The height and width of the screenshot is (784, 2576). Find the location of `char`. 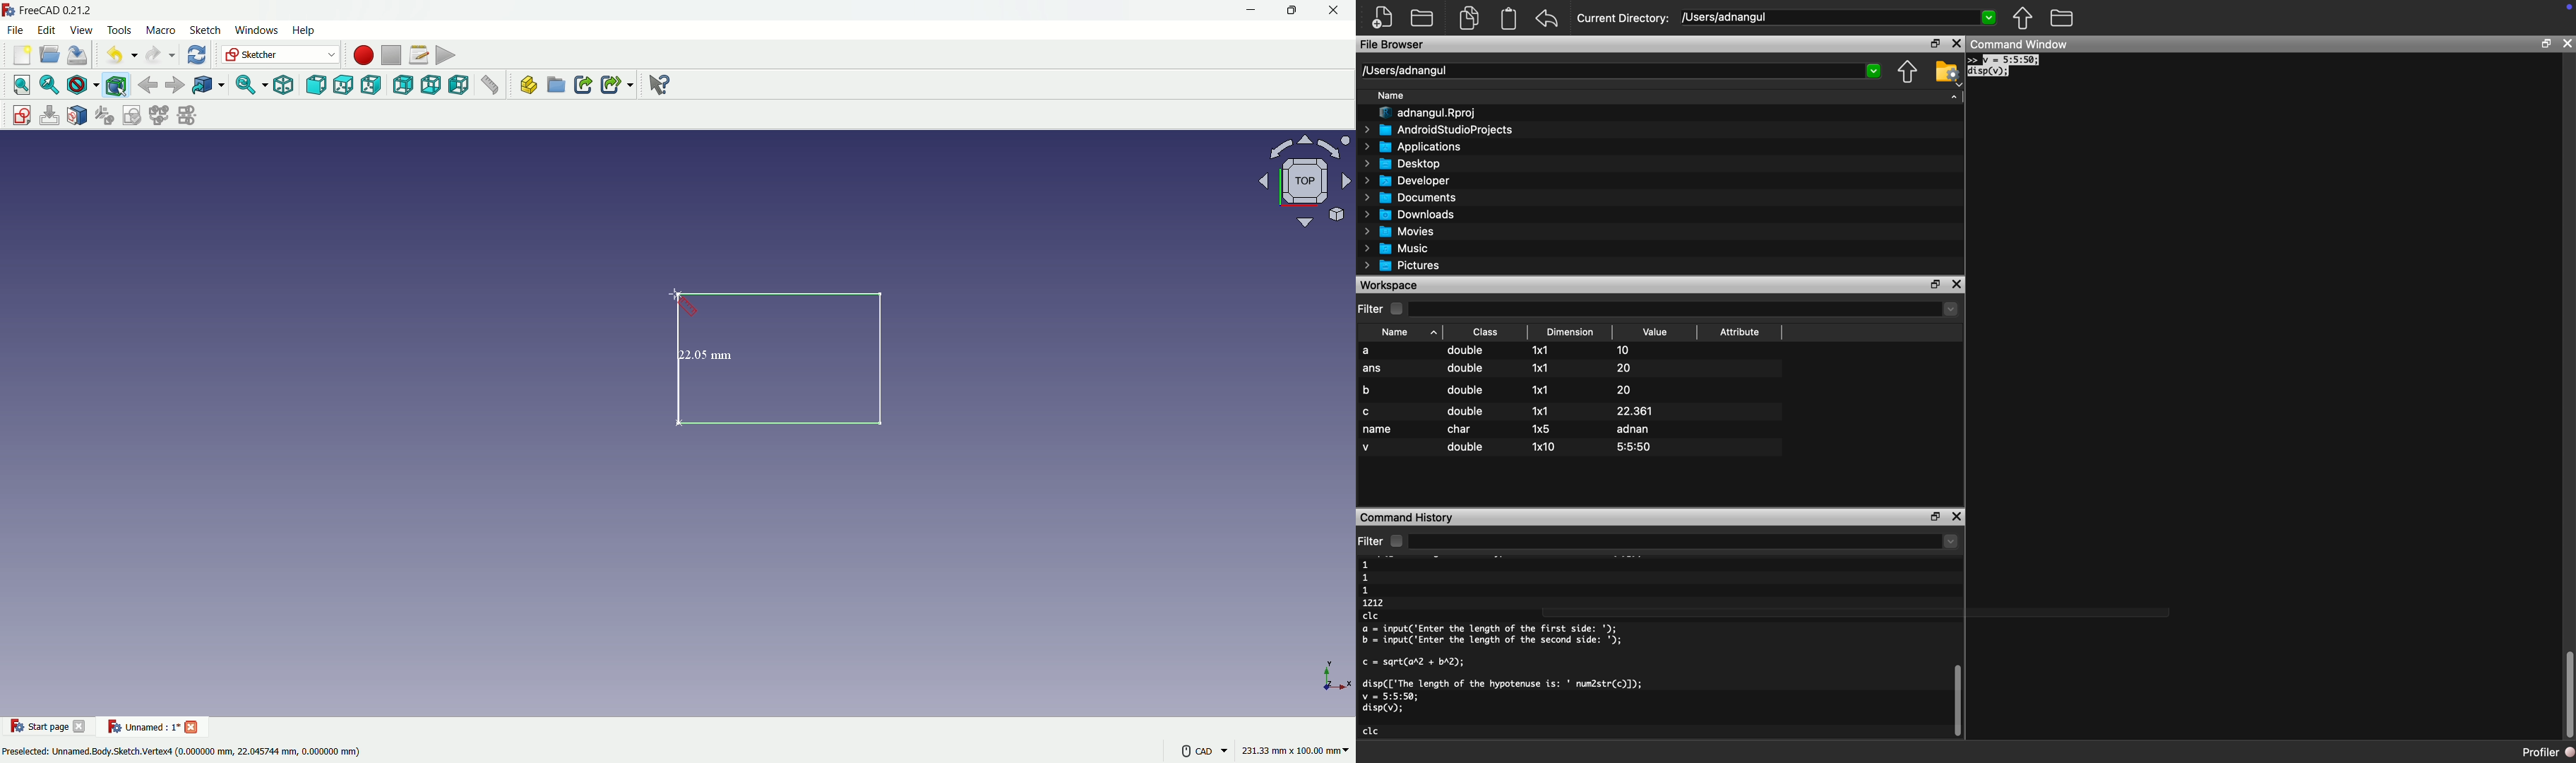

char is located at coordinates (1460, 429).